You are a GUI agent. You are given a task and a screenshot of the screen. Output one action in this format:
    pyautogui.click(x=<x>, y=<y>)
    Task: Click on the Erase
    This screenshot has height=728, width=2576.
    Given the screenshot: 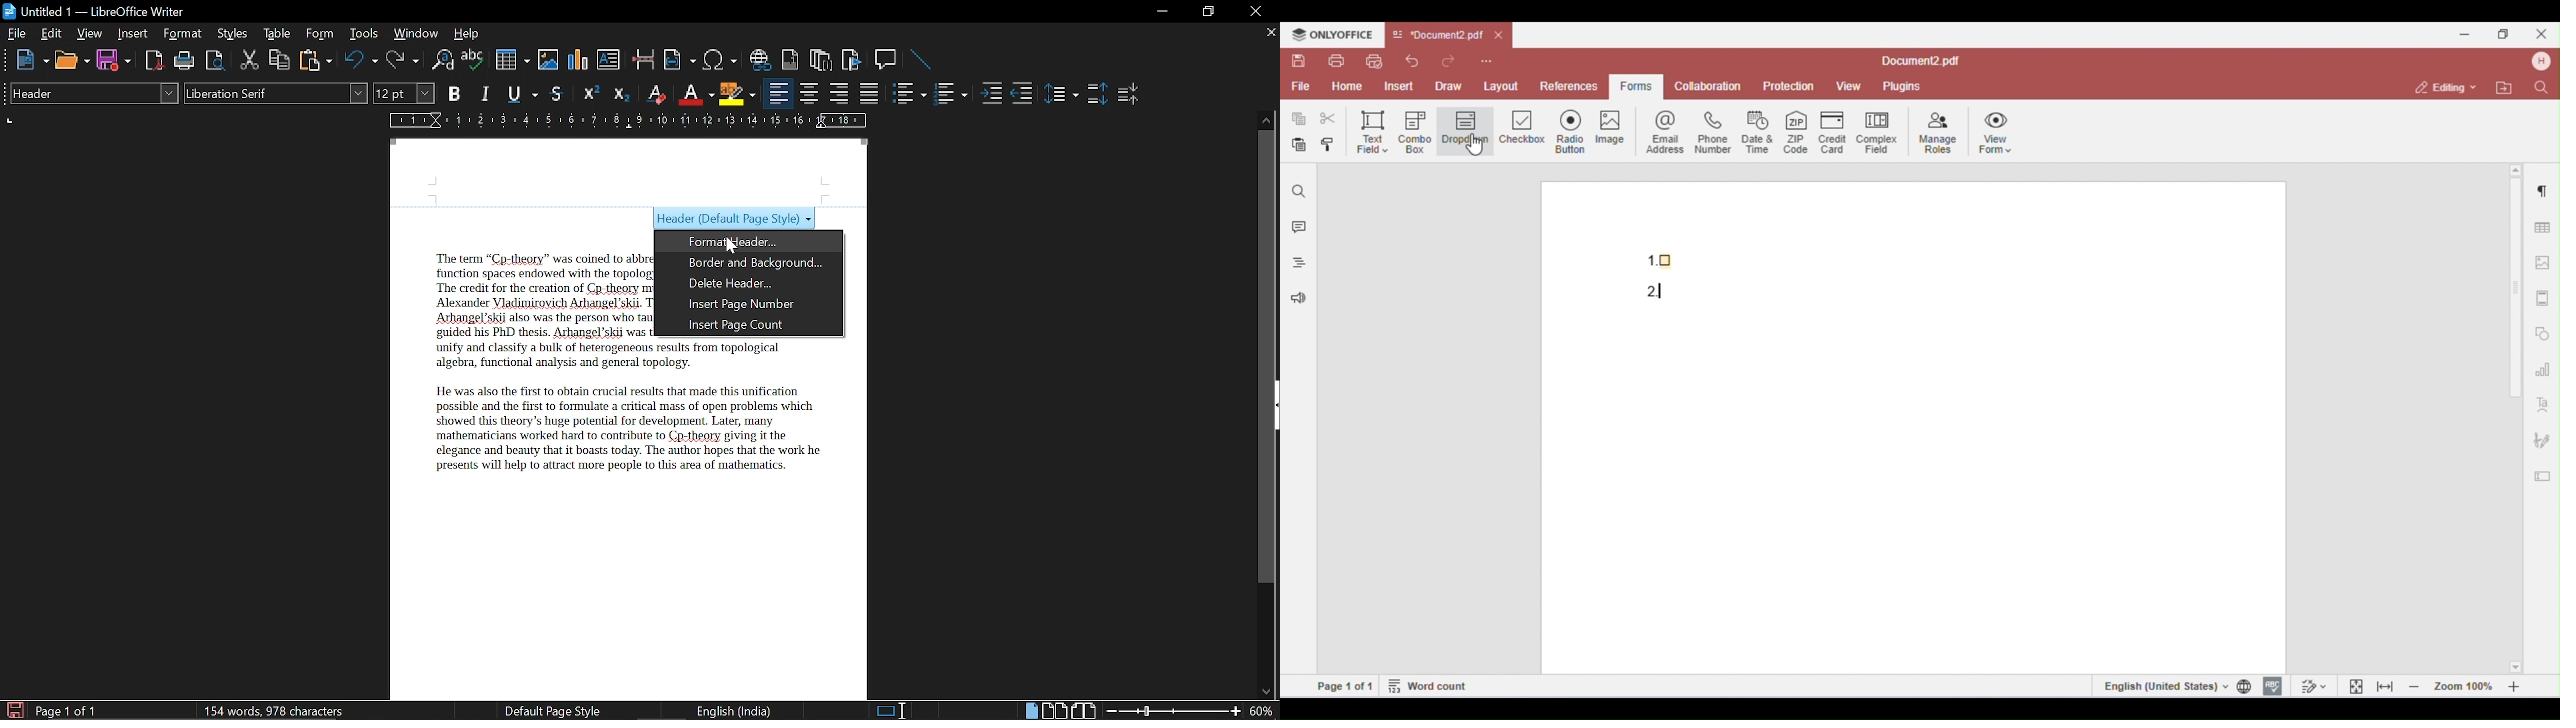 What is the action you would take?
    pyautogui.click(x=655, y=94)
    